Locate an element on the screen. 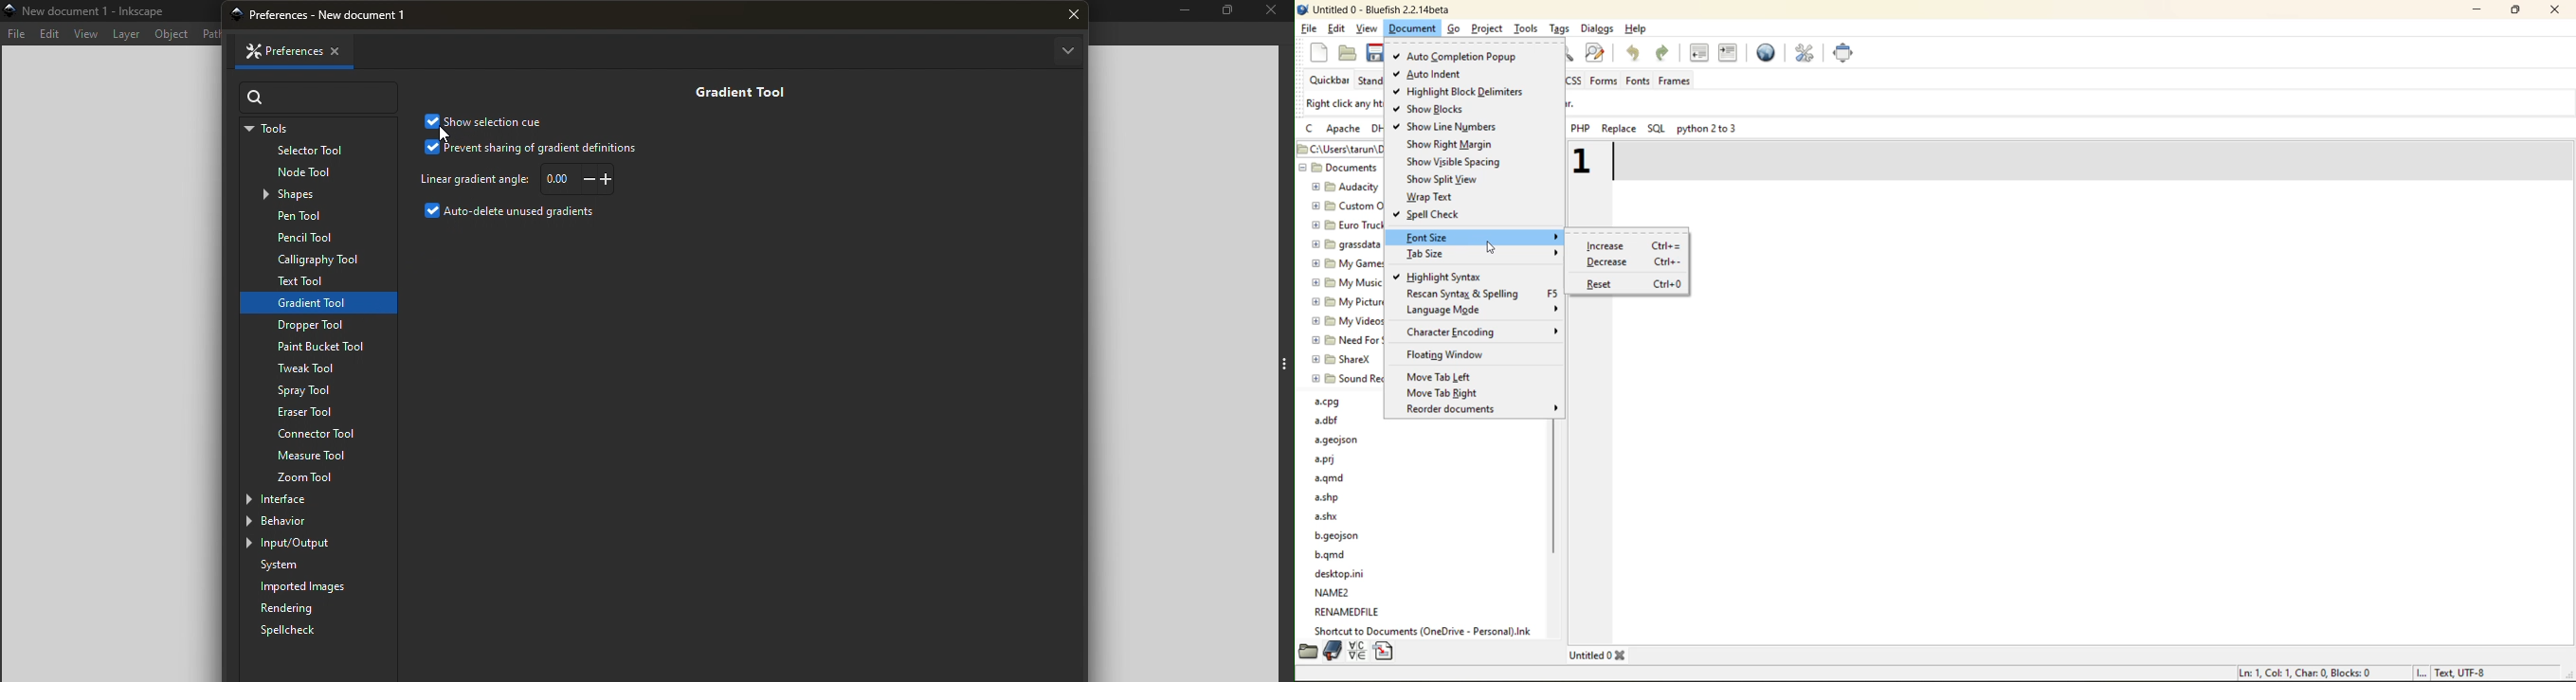  spell check is located at coordinates (1431, 216).